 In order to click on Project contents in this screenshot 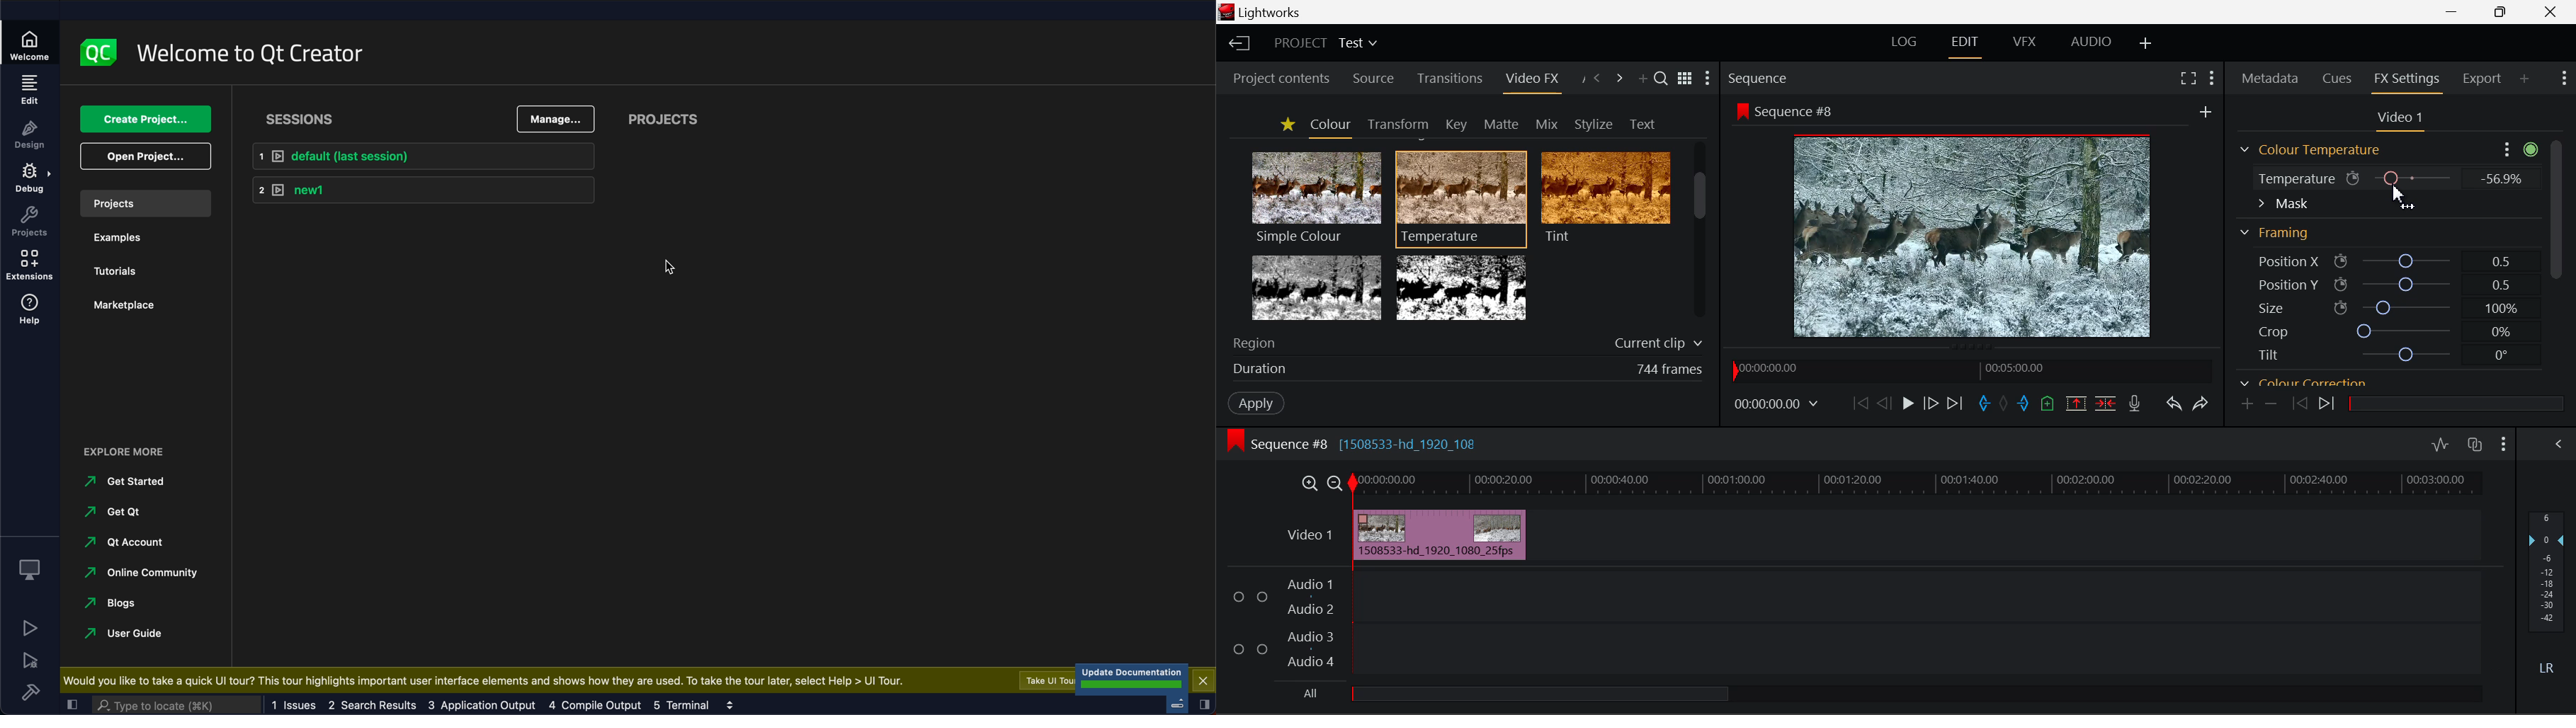, I will do `click(1275, 80)`.